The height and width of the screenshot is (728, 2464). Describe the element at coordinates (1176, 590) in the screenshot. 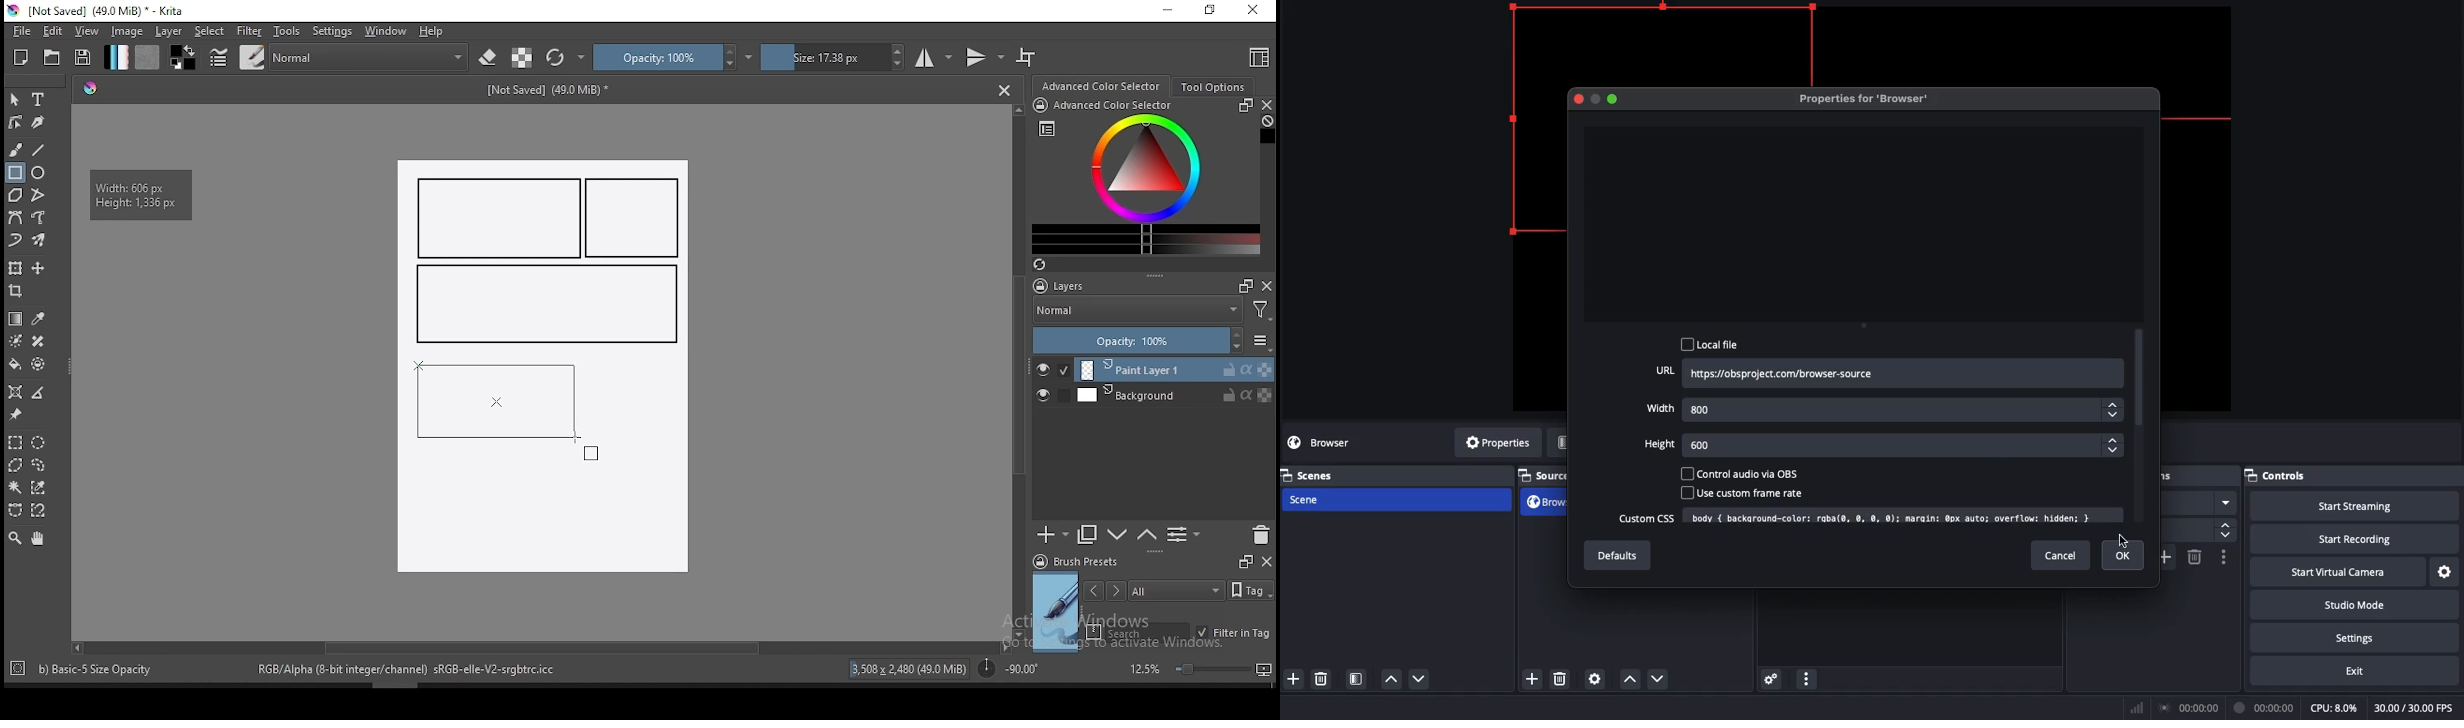

I see `tags` at that location.